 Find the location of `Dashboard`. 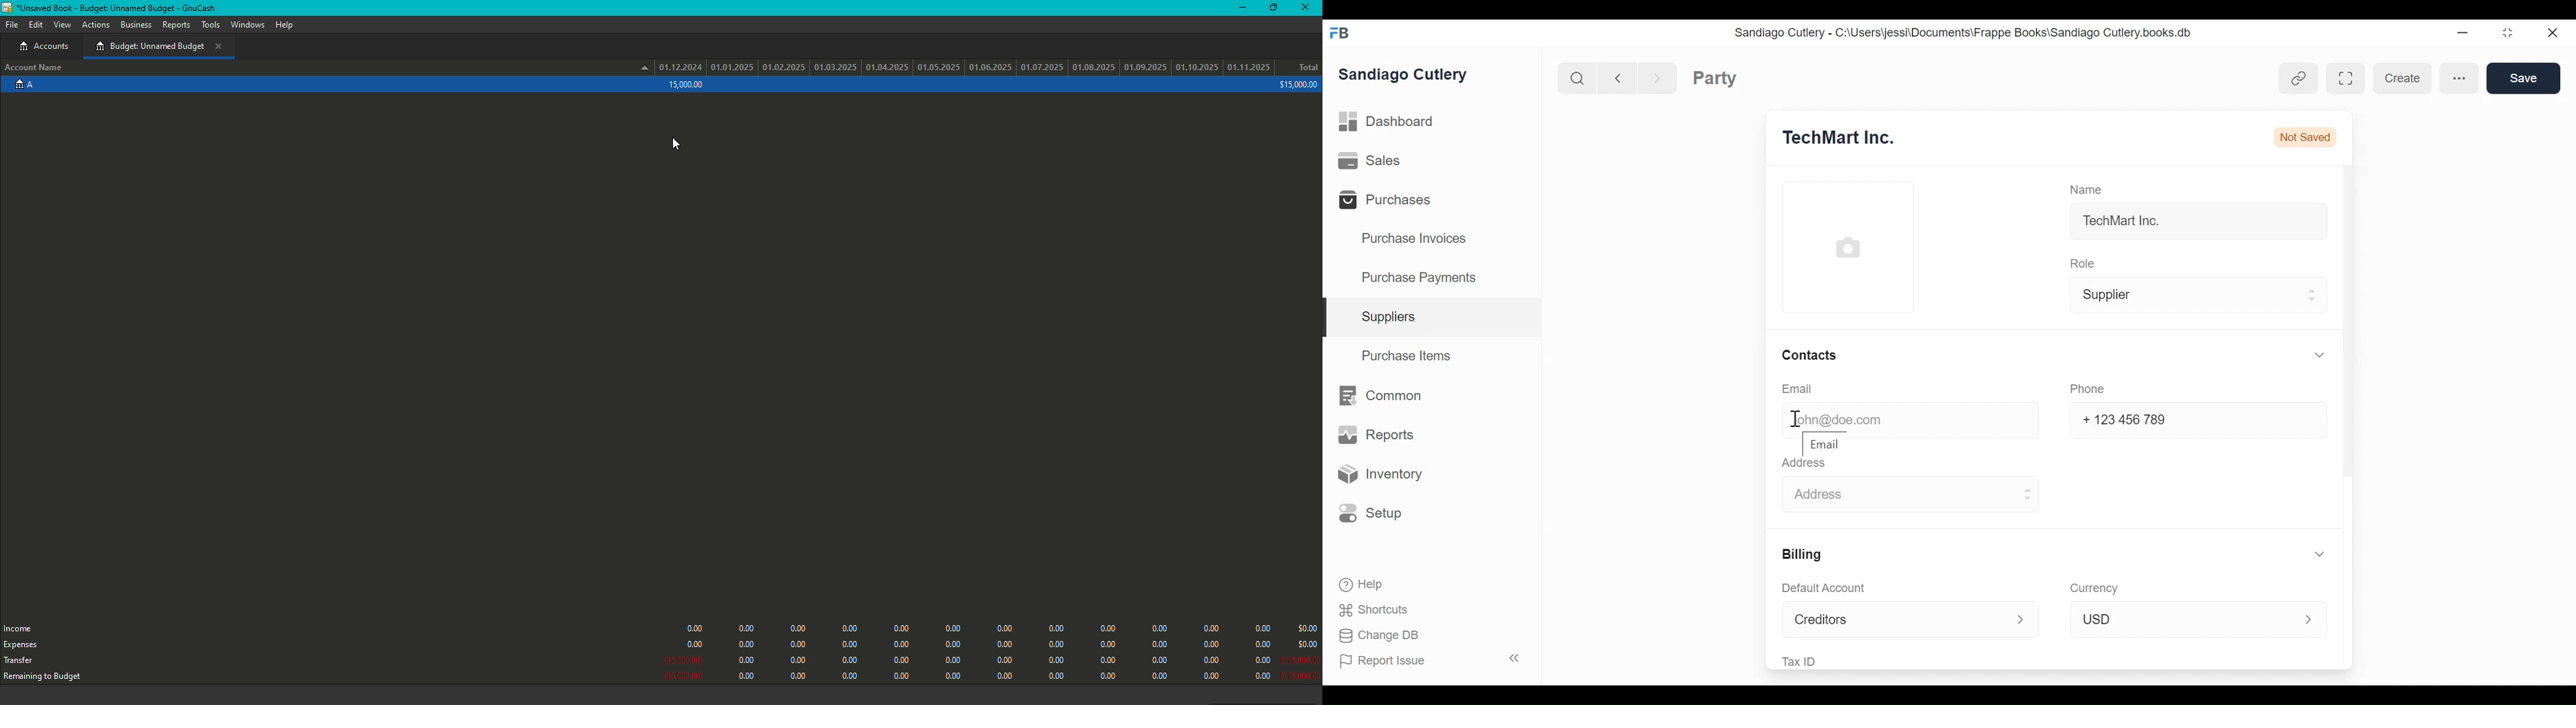

Dashboard is located at coordinates (1394, 120).